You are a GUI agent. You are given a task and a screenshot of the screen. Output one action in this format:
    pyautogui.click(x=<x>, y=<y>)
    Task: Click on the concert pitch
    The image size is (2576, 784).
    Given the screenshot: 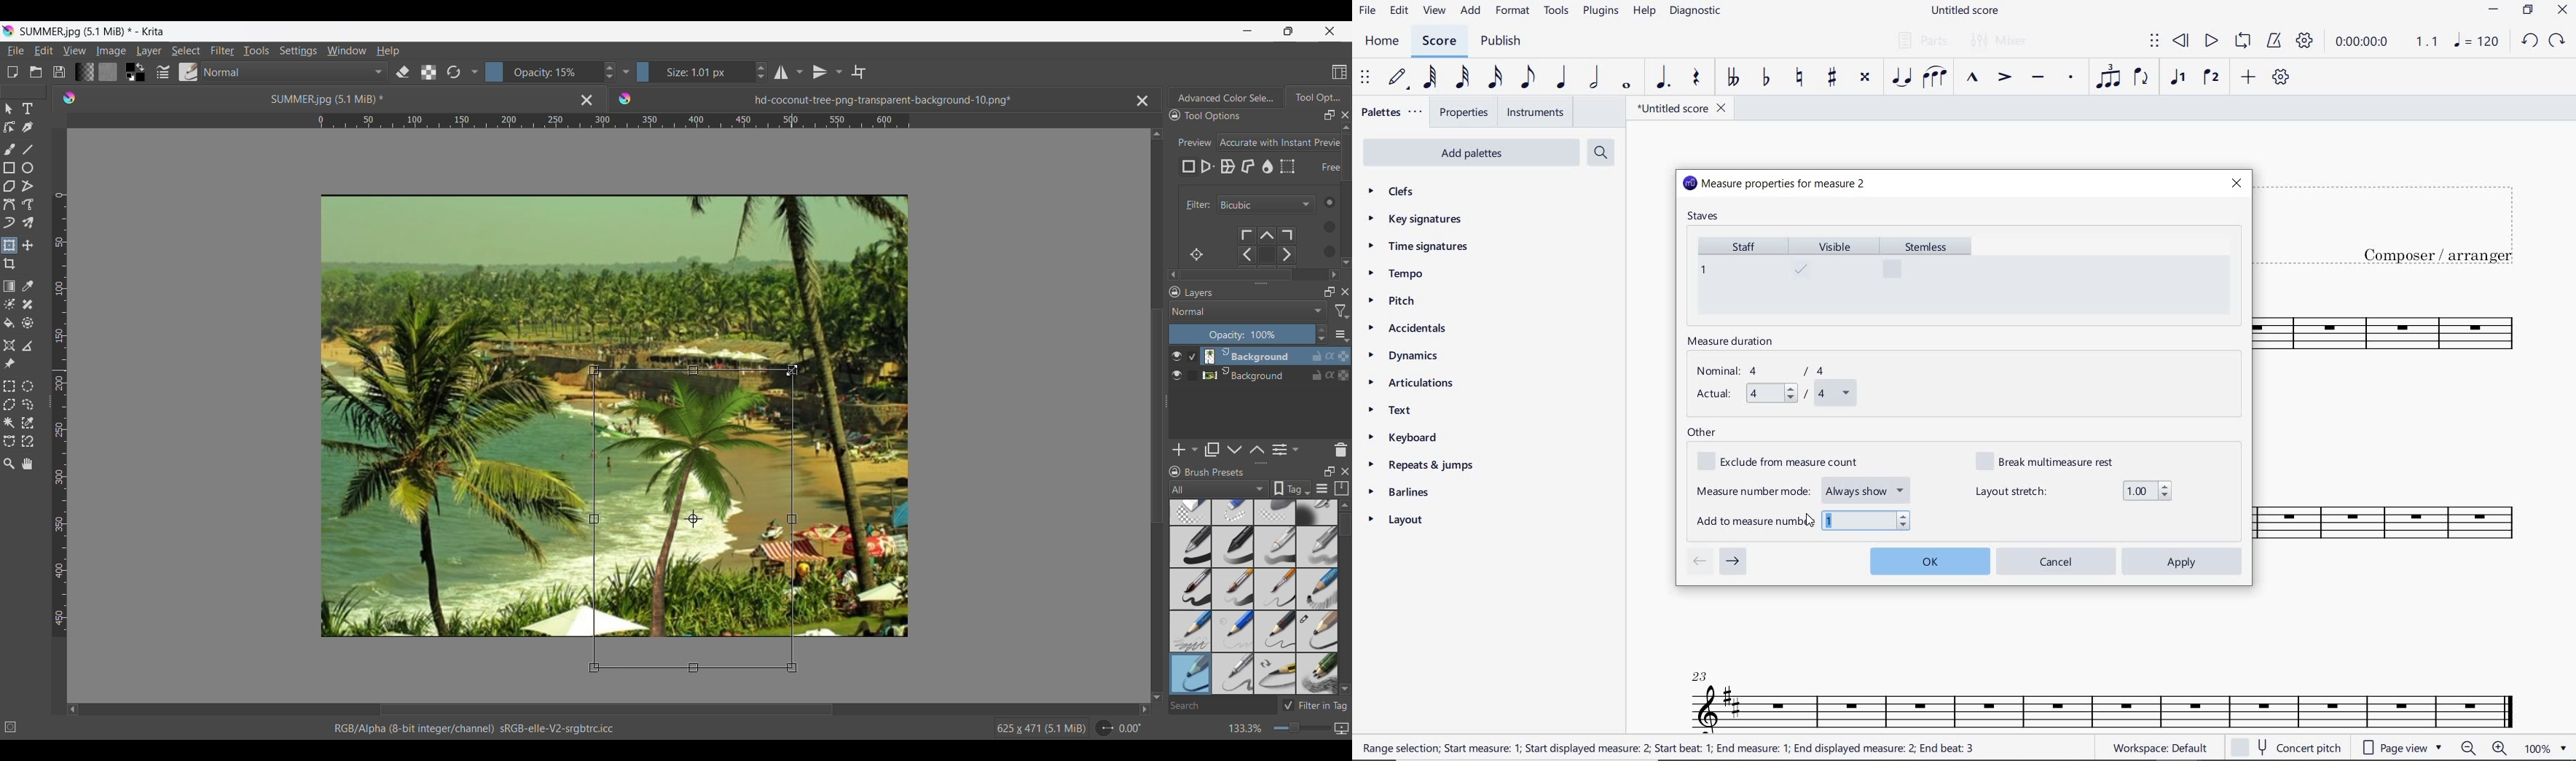 What is the action you would take?
    pyautogui.click(x=2288, y=748)
    